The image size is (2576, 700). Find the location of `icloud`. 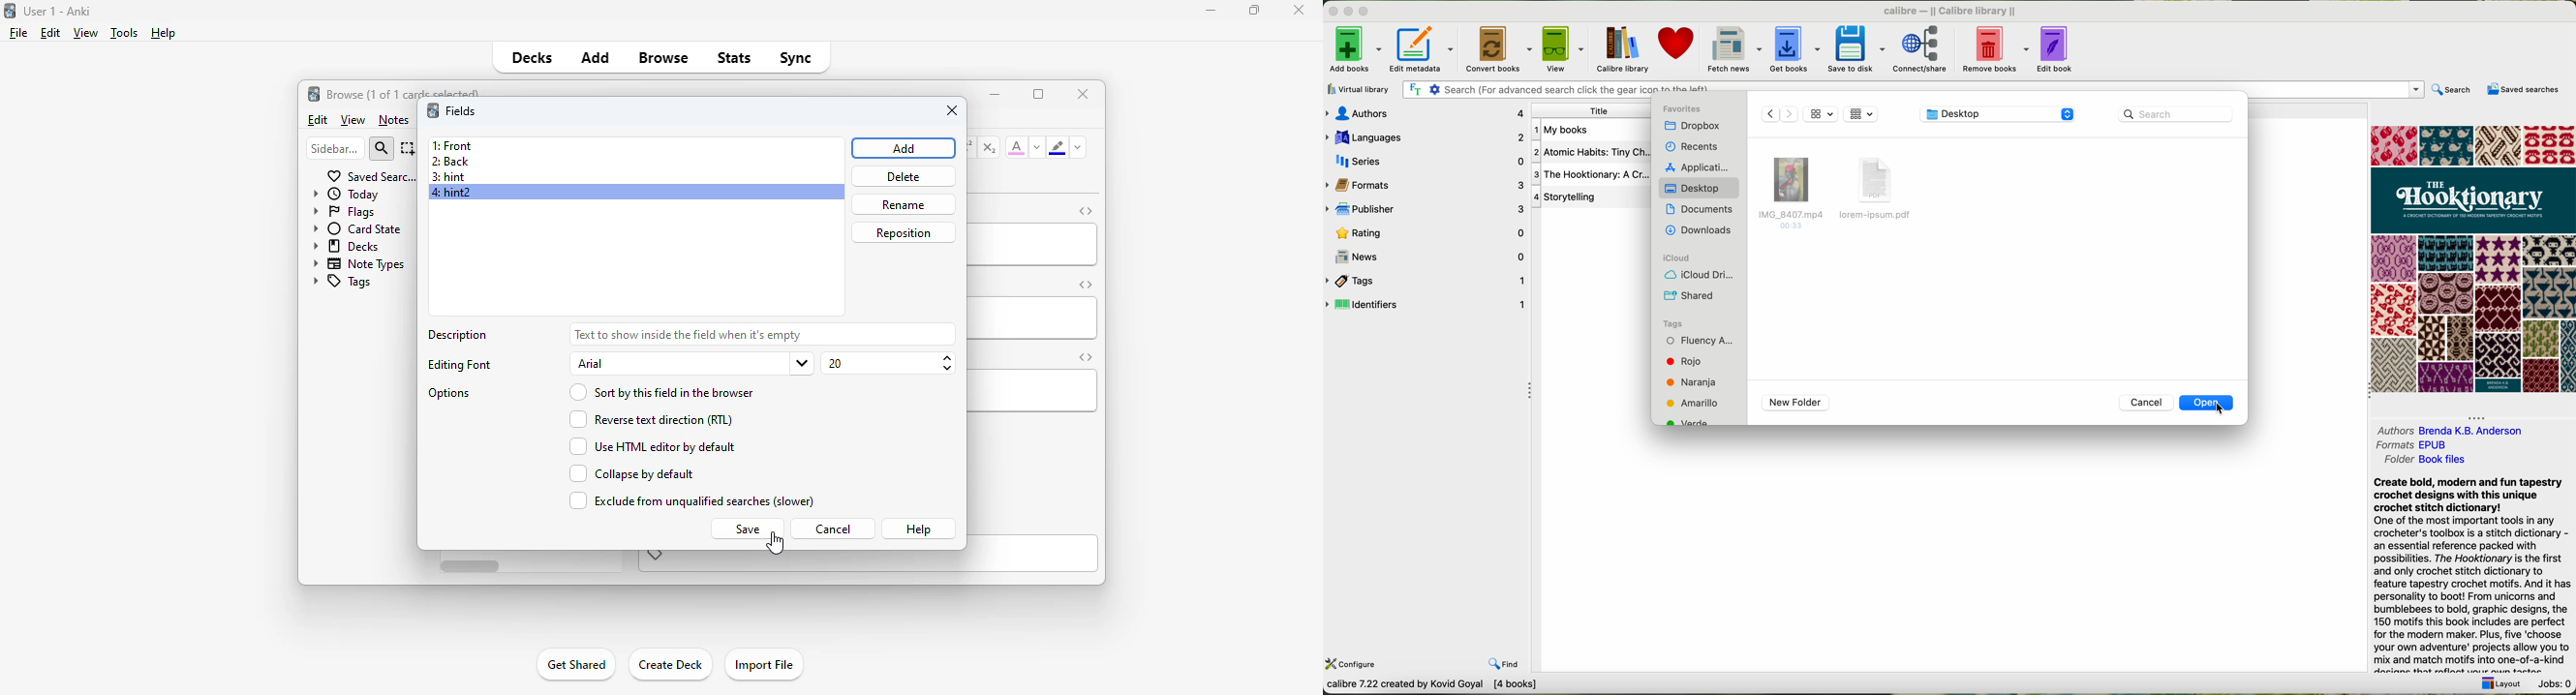

icloud is located at coordinates (1675, 257).